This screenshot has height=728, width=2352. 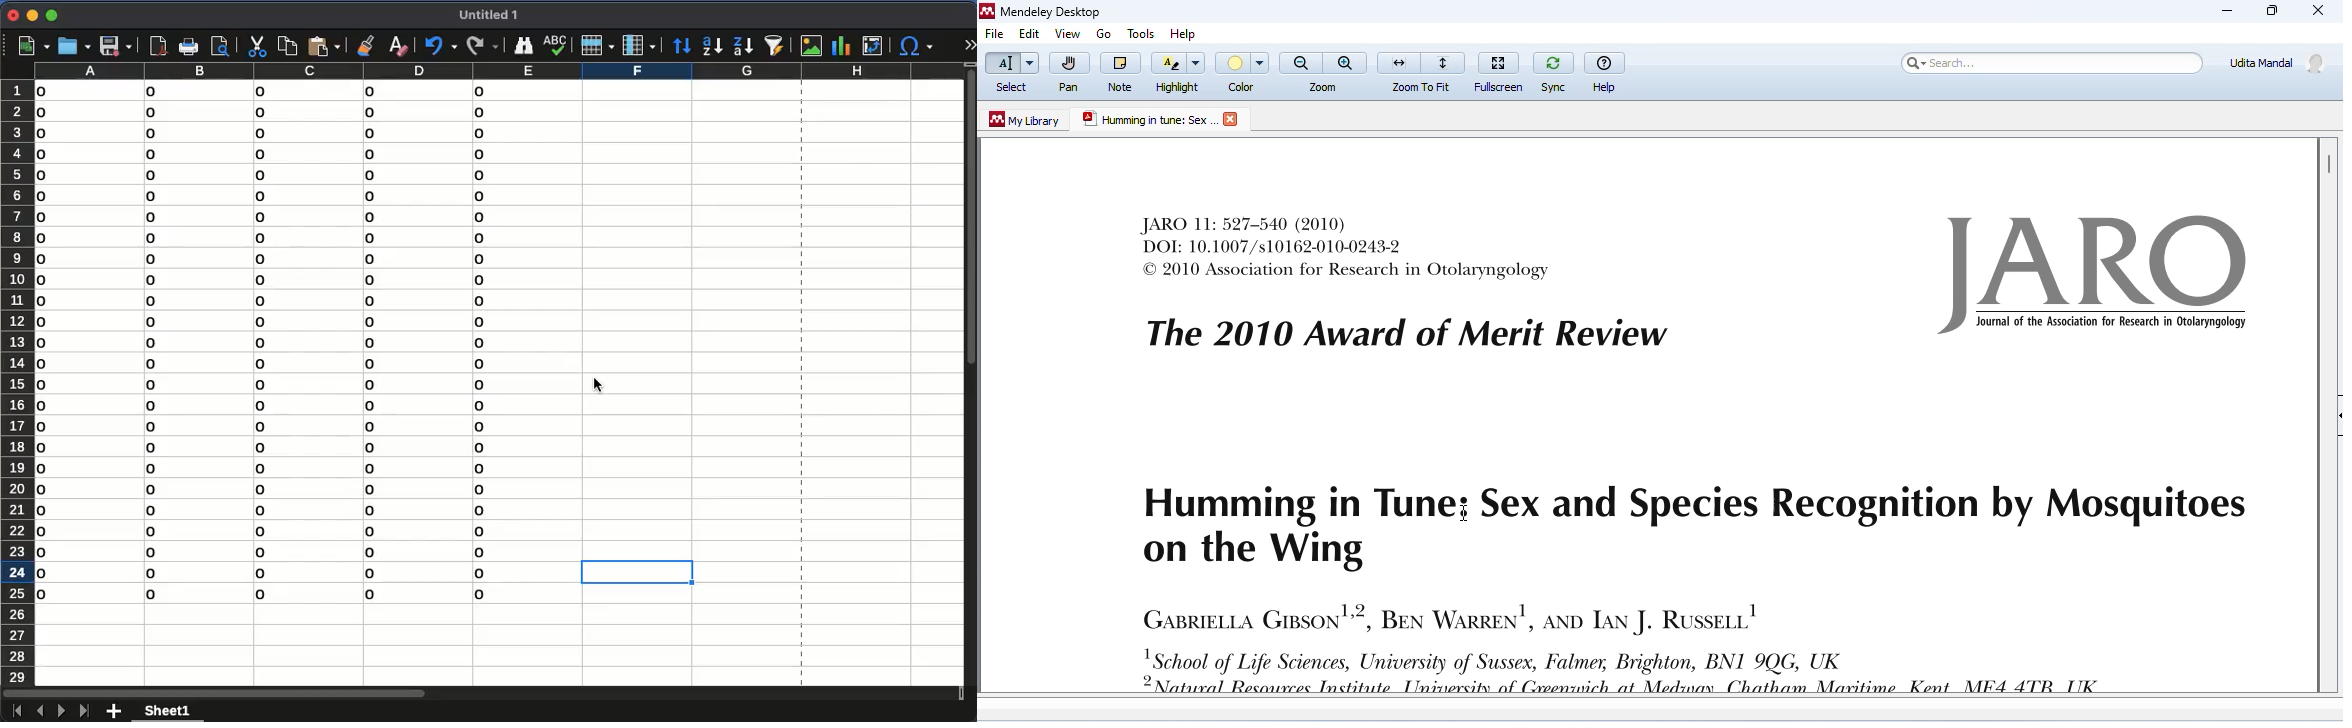 I want to click on file, so click(x=995, y=35).